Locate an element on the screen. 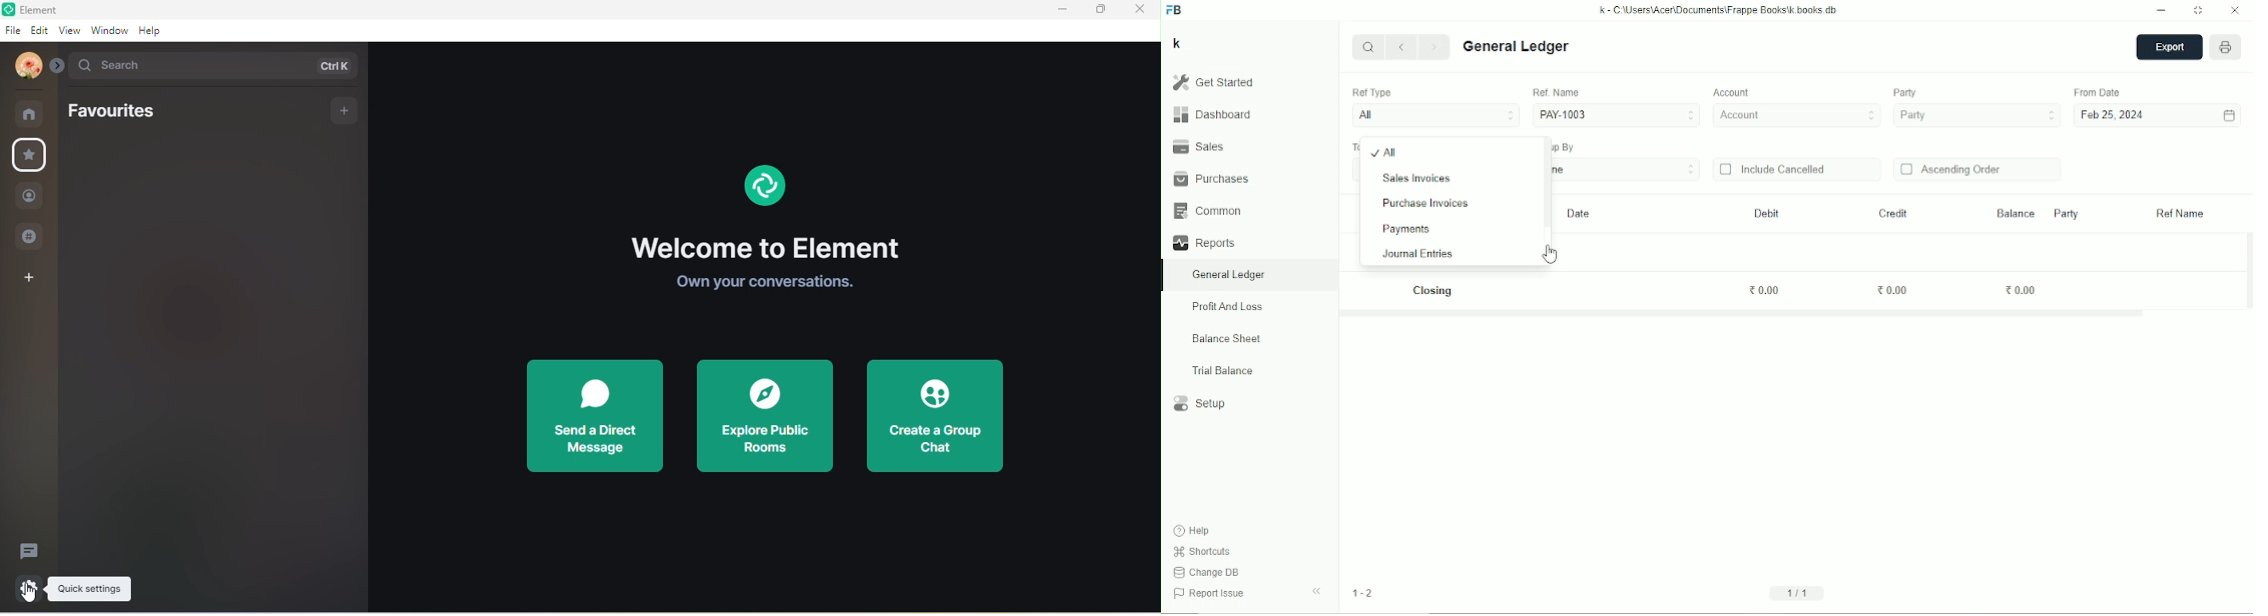 The height and width of the screenshot is (616, 2268). Journal entries is located at coordinates (1417, 253).